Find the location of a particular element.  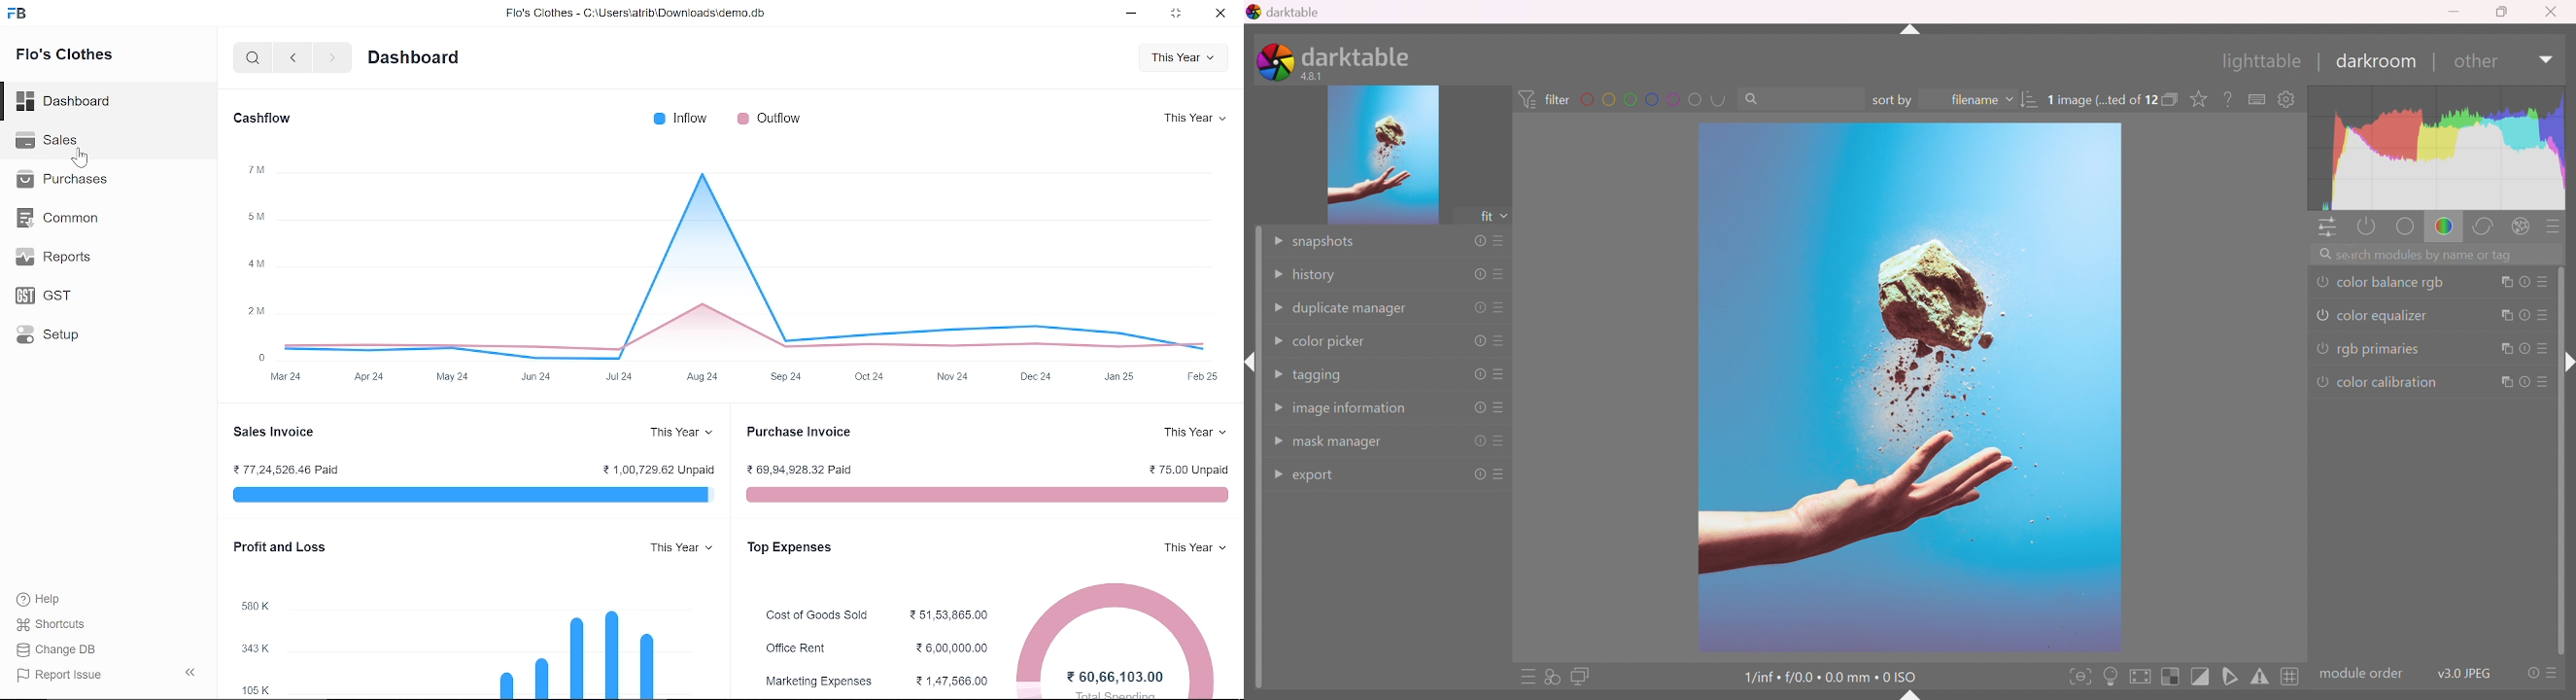

tagging is located at coordinates (1321, 378).